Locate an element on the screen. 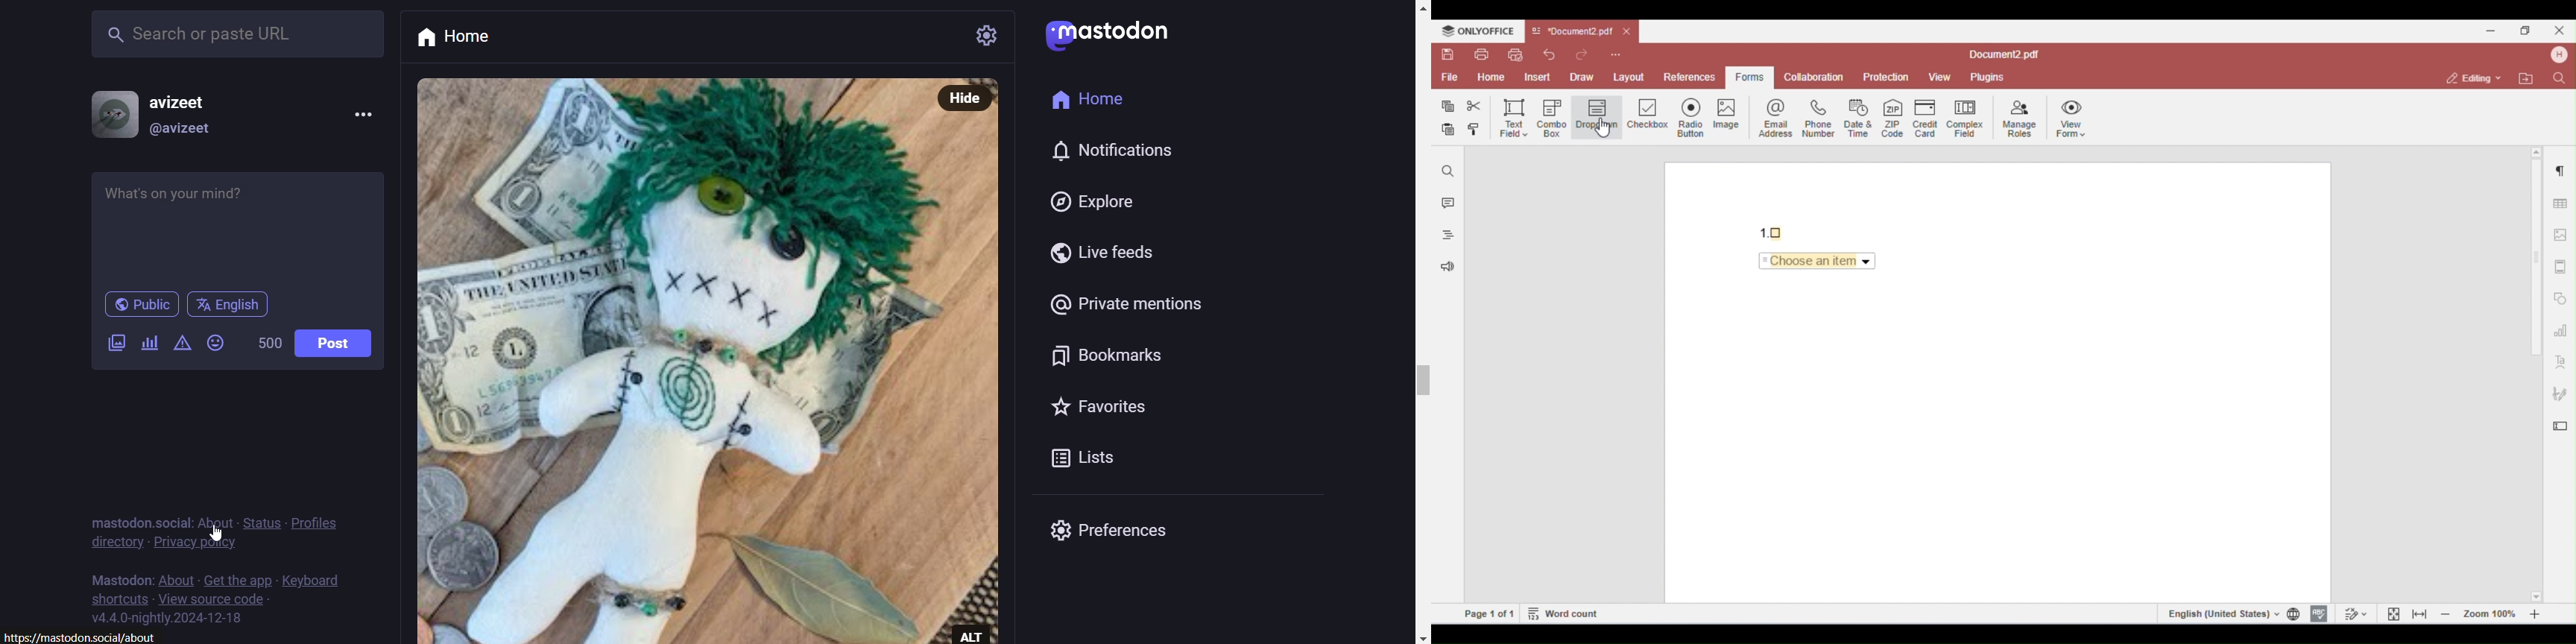  privacy policy is located at coordinates (197, 546).